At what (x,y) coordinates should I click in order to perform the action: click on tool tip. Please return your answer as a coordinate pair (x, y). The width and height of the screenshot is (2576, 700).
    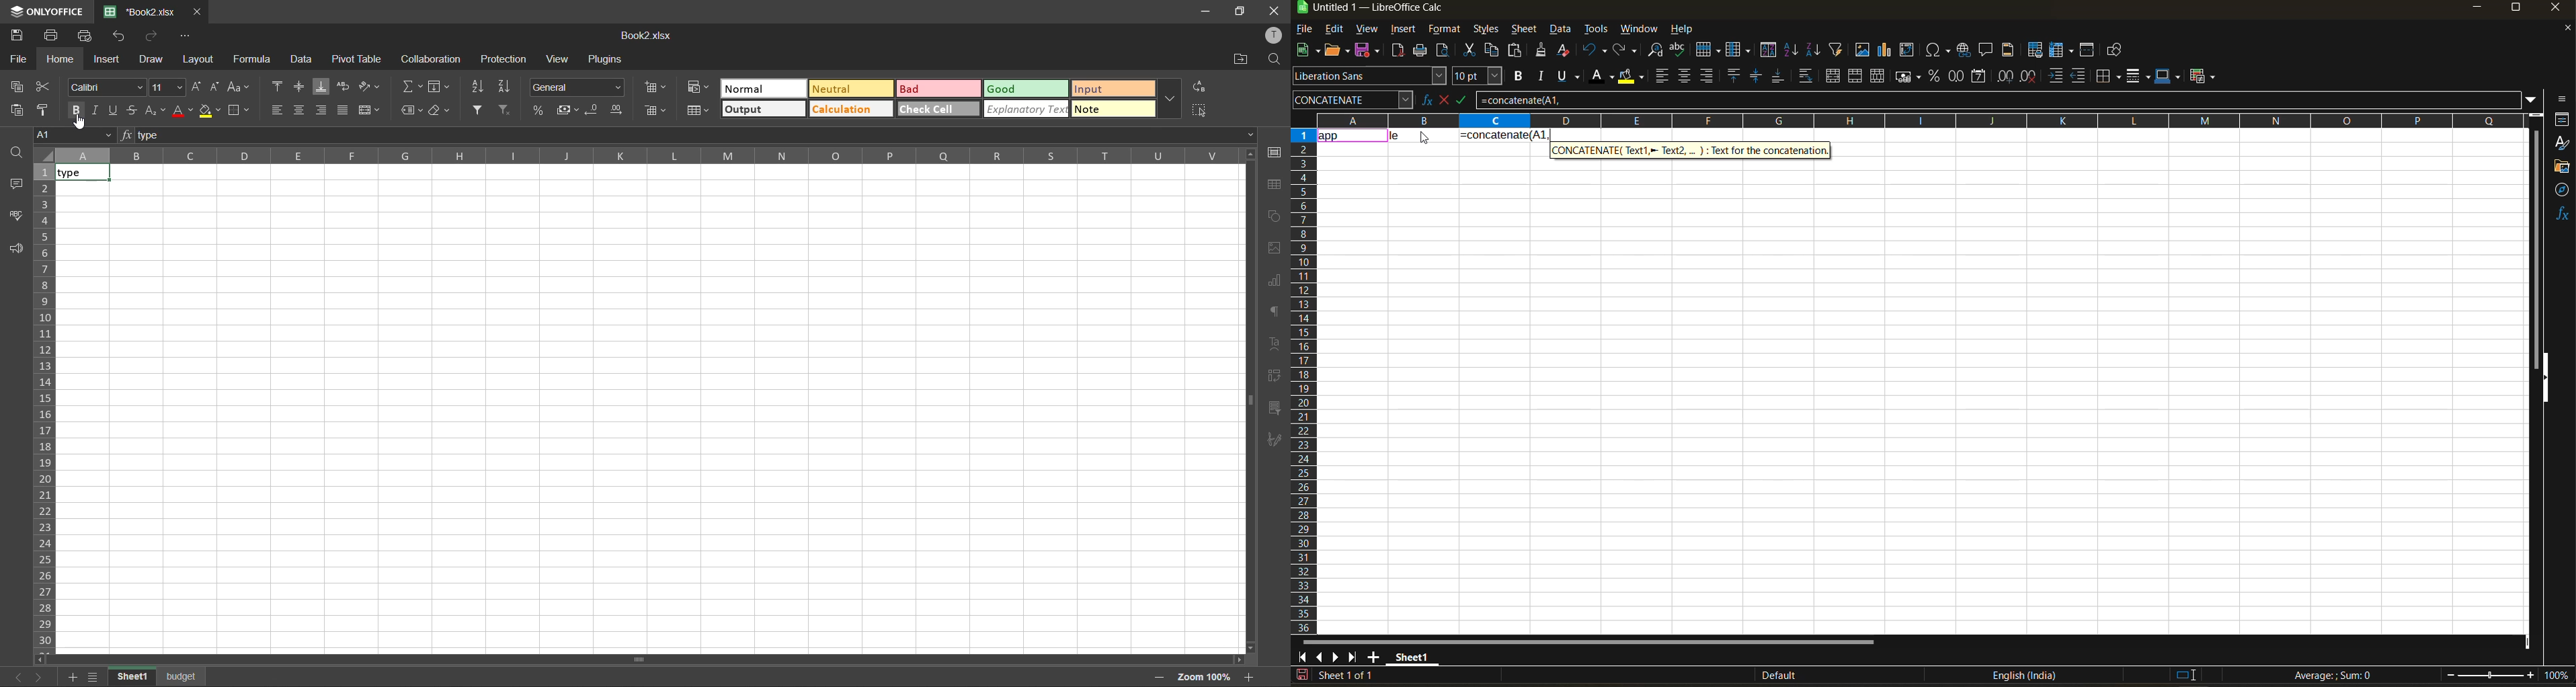
    Looking at the image, I should click on (1692, 149).